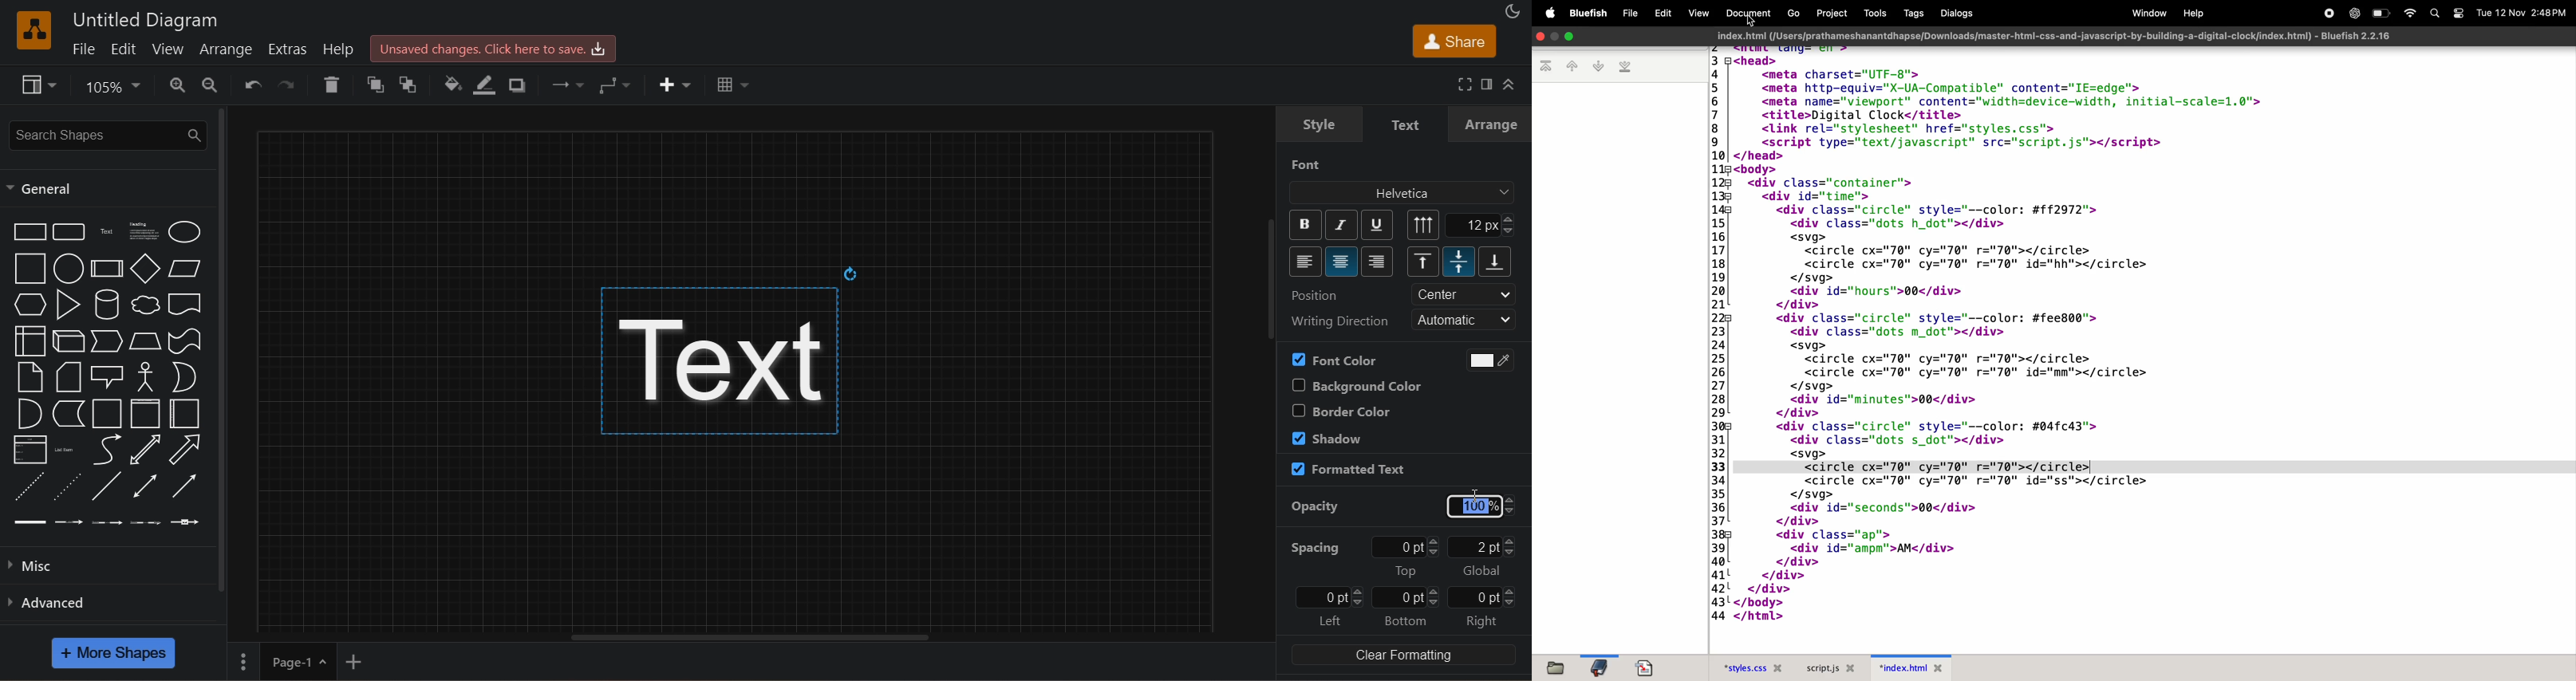  Describe the element at coordinates (29, 269) in the screenshot. I see `square` at that location.